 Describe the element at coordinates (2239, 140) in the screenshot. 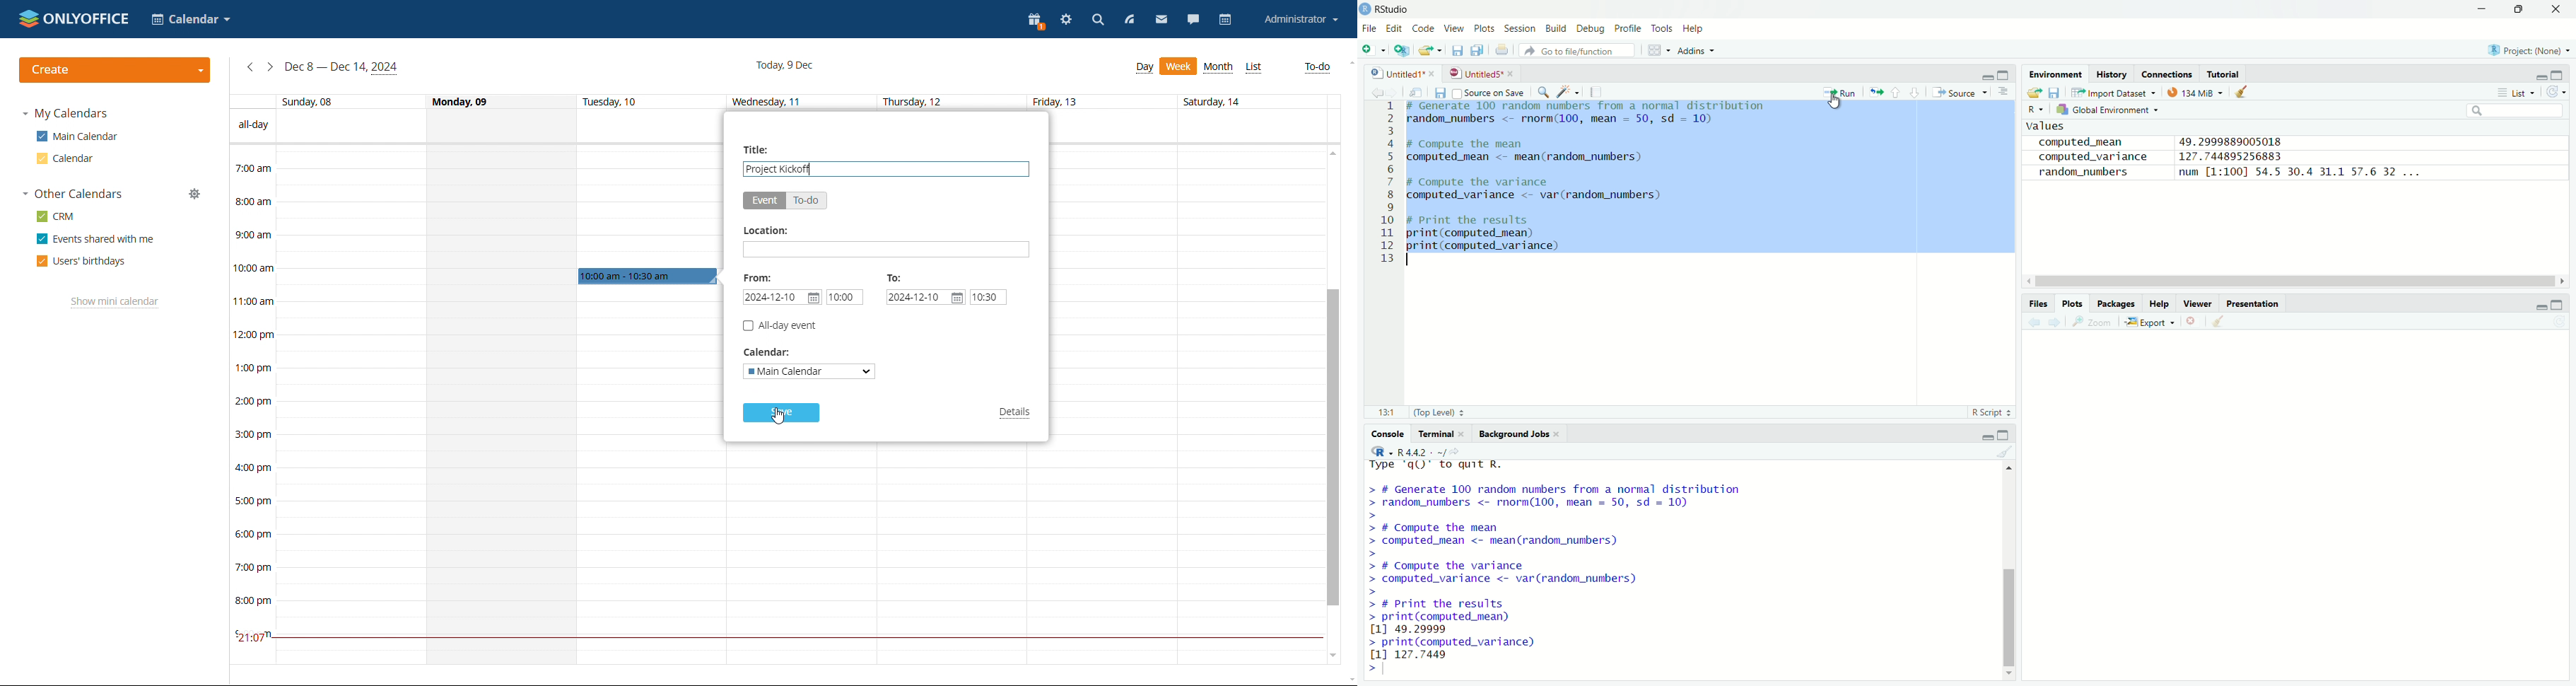

I see `49.2999889005018` at that location.